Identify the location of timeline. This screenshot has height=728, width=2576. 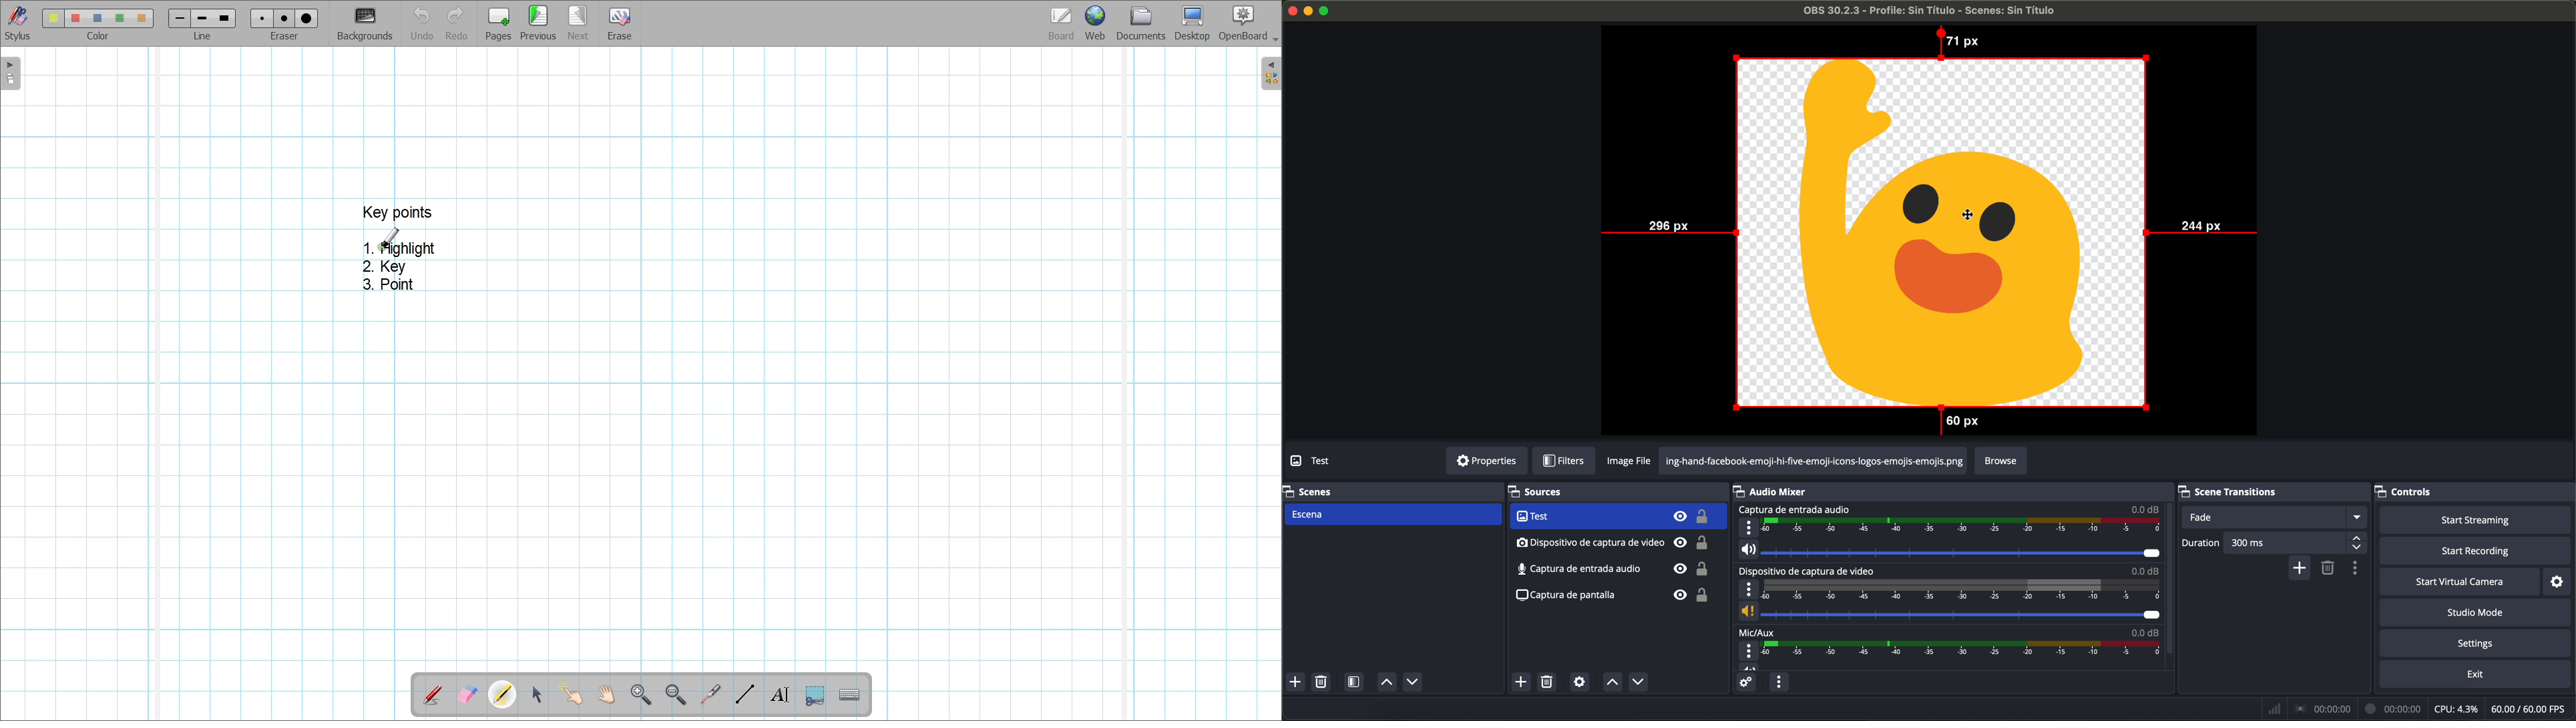
(1962, 590).